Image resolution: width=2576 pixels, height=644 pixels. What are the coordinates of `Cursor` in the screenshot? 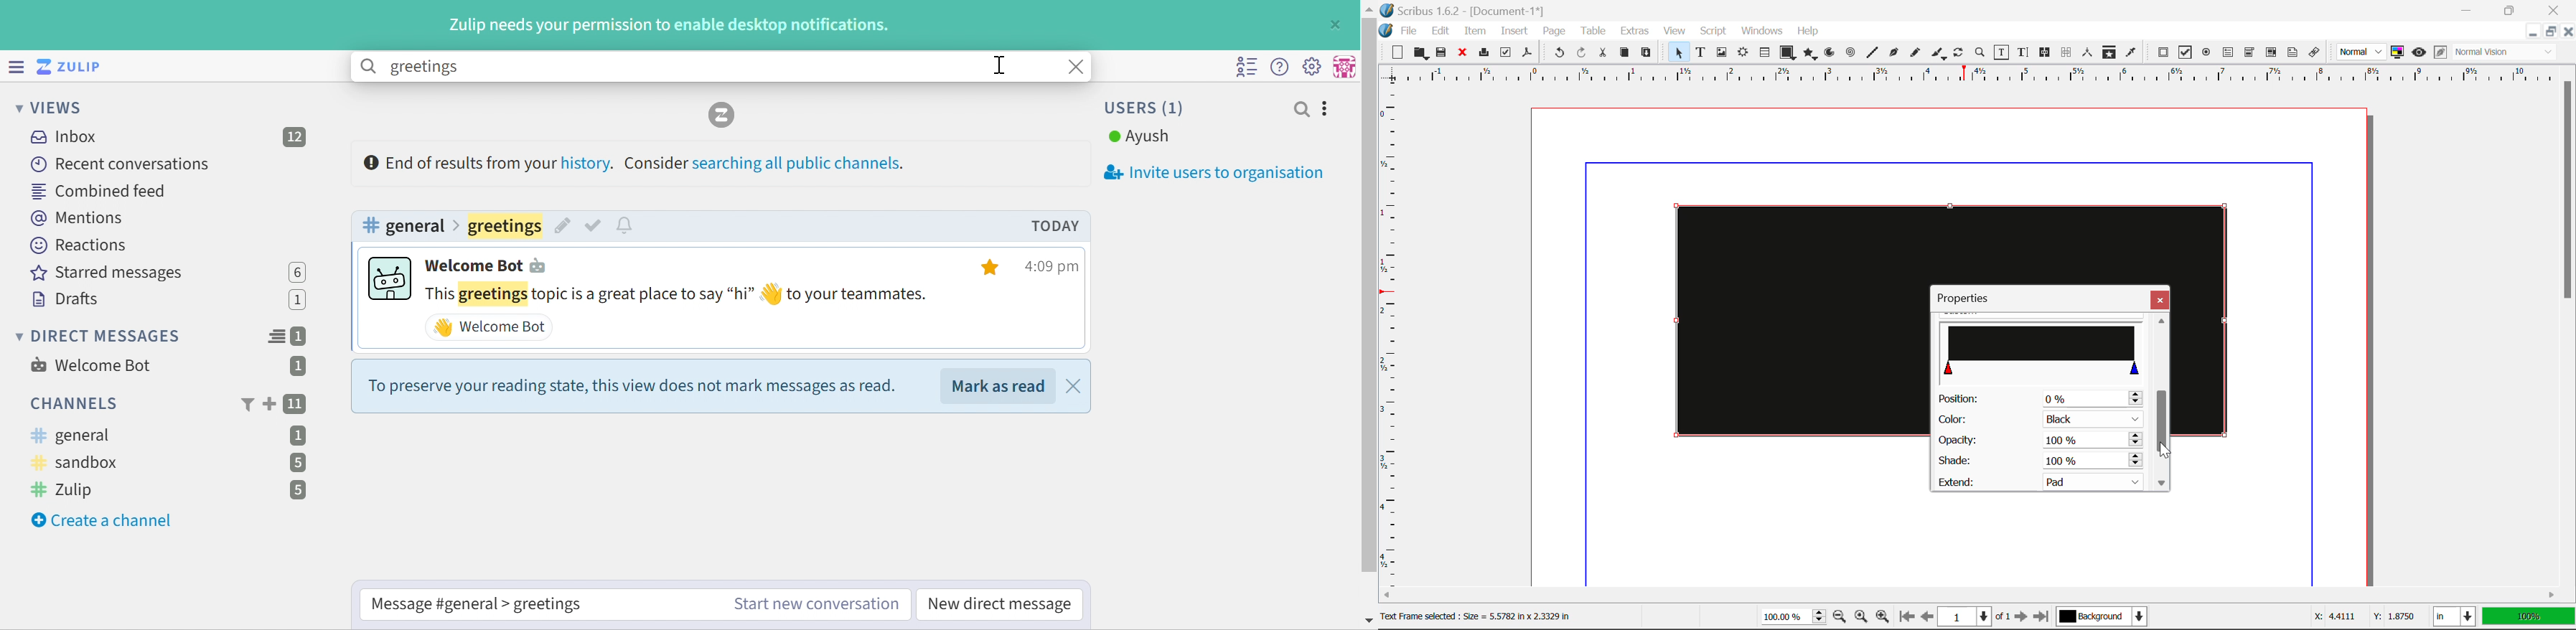 It's located at (999, 65).